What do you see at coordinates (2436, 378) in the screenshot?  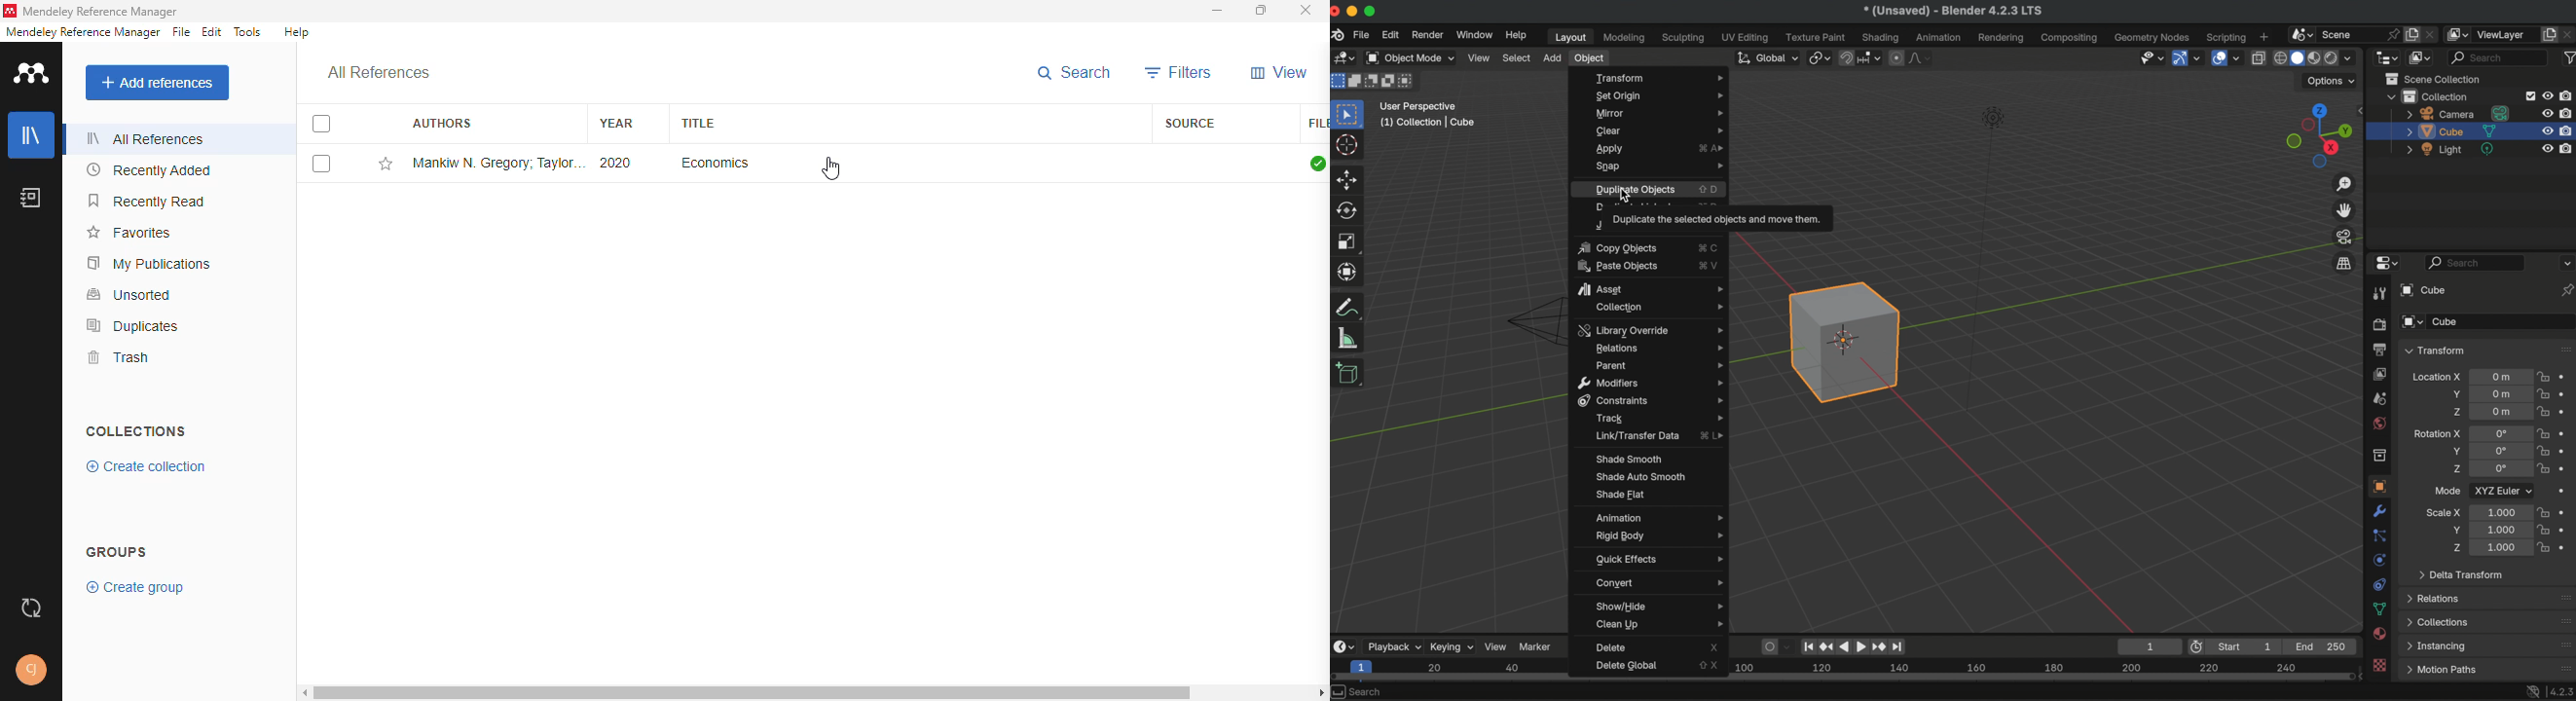 I see `location X` at bounding box center [2436, 378].